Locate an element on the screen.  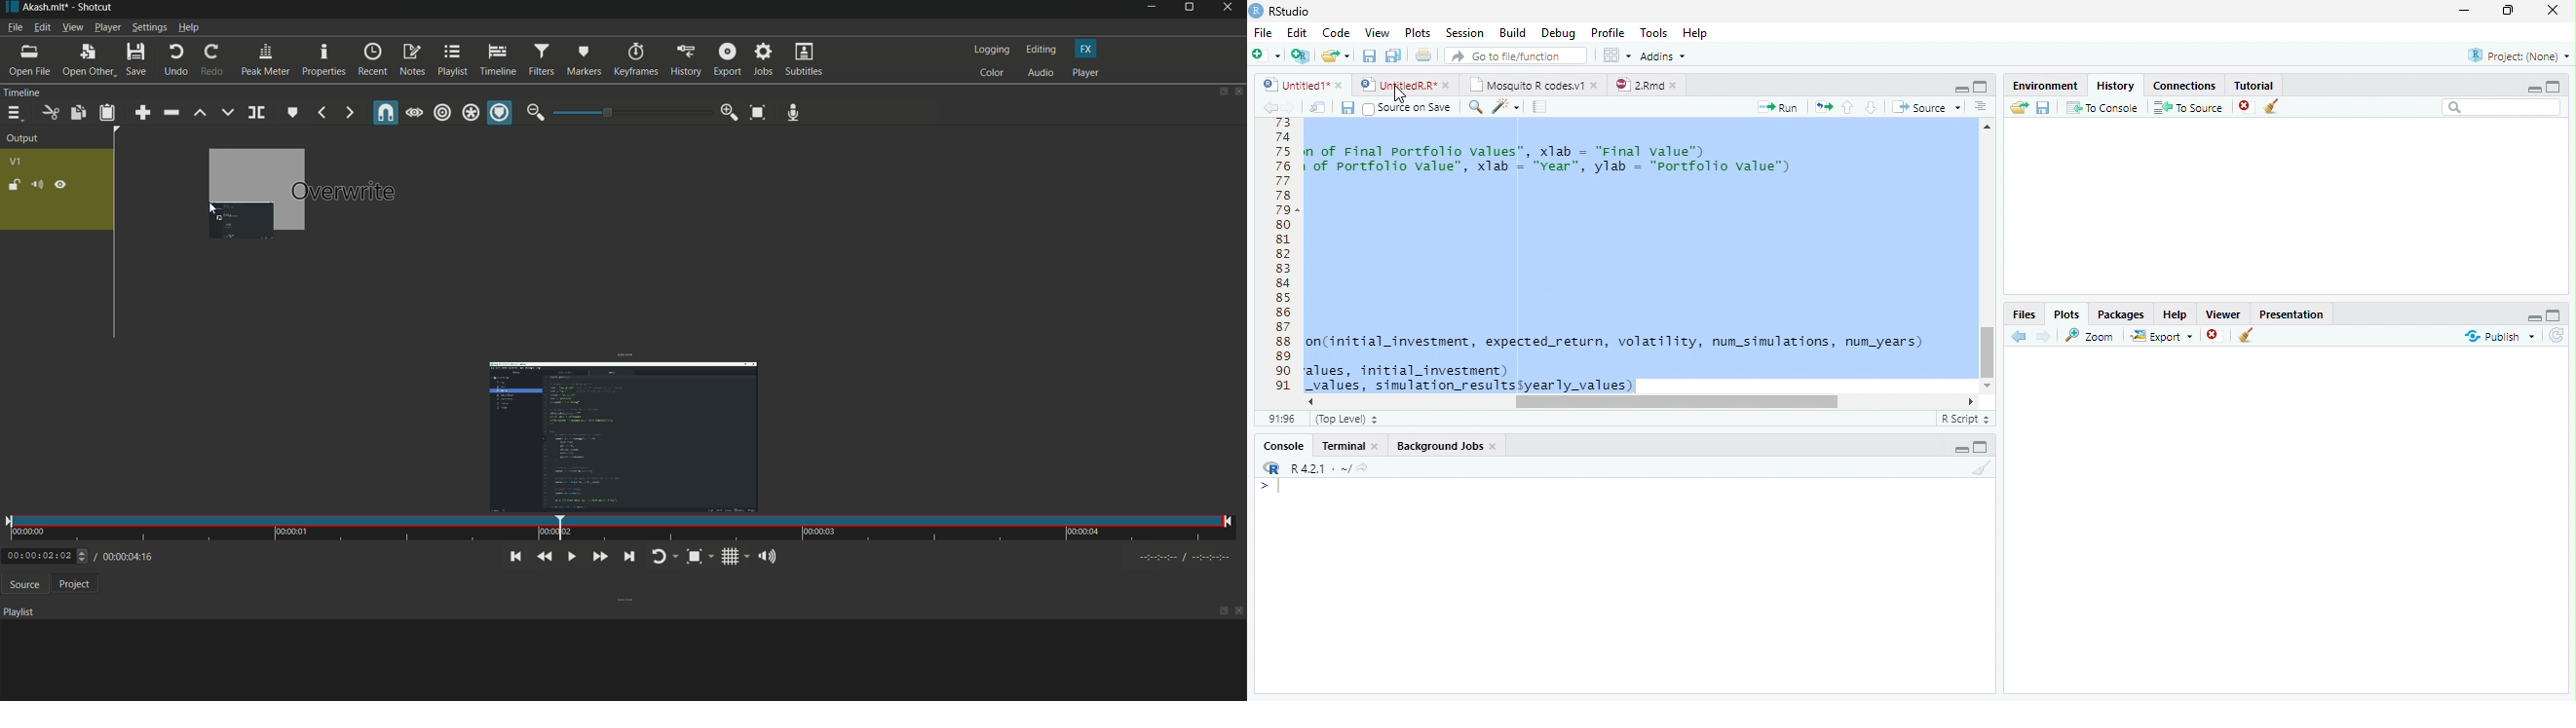
subtitles is located at coordinates (805, 59).